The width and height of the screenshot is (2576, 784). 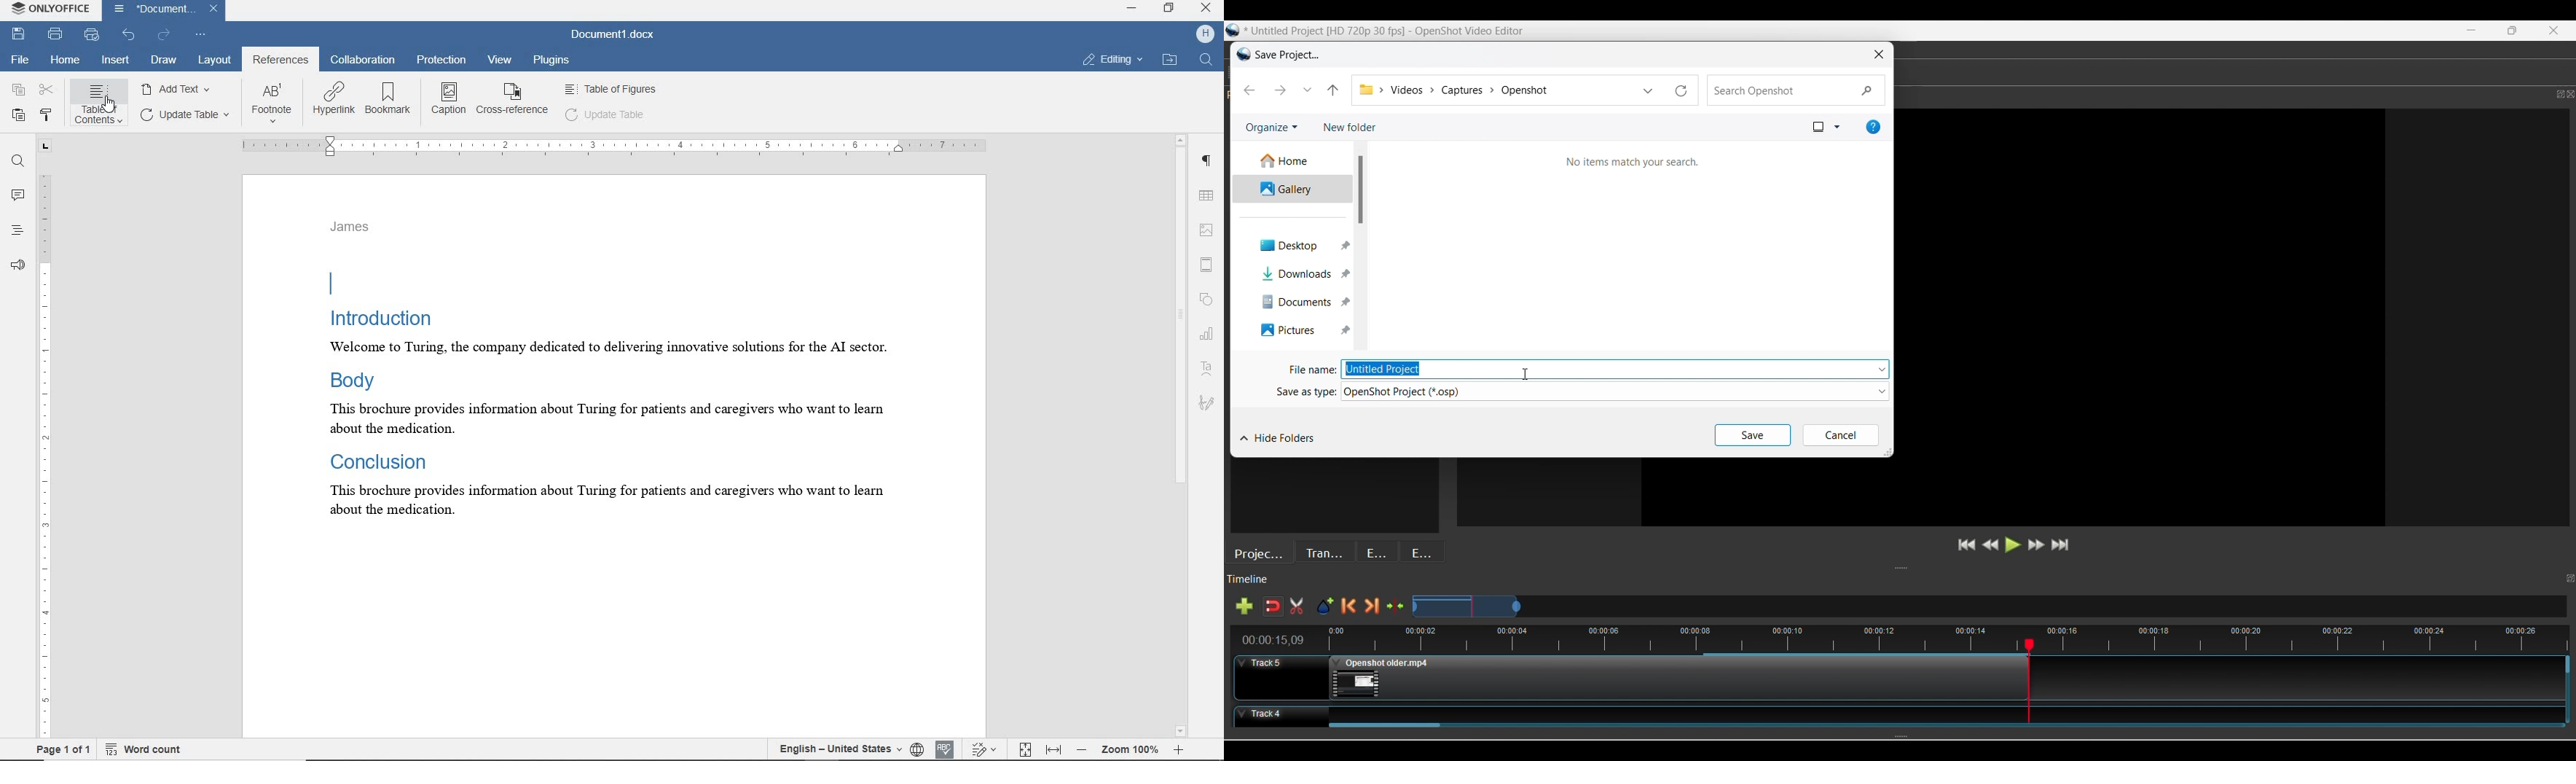 What do you see at coordinates (18, 116) in the screenshot?
I see `paste` at bounding box center [18, 116].